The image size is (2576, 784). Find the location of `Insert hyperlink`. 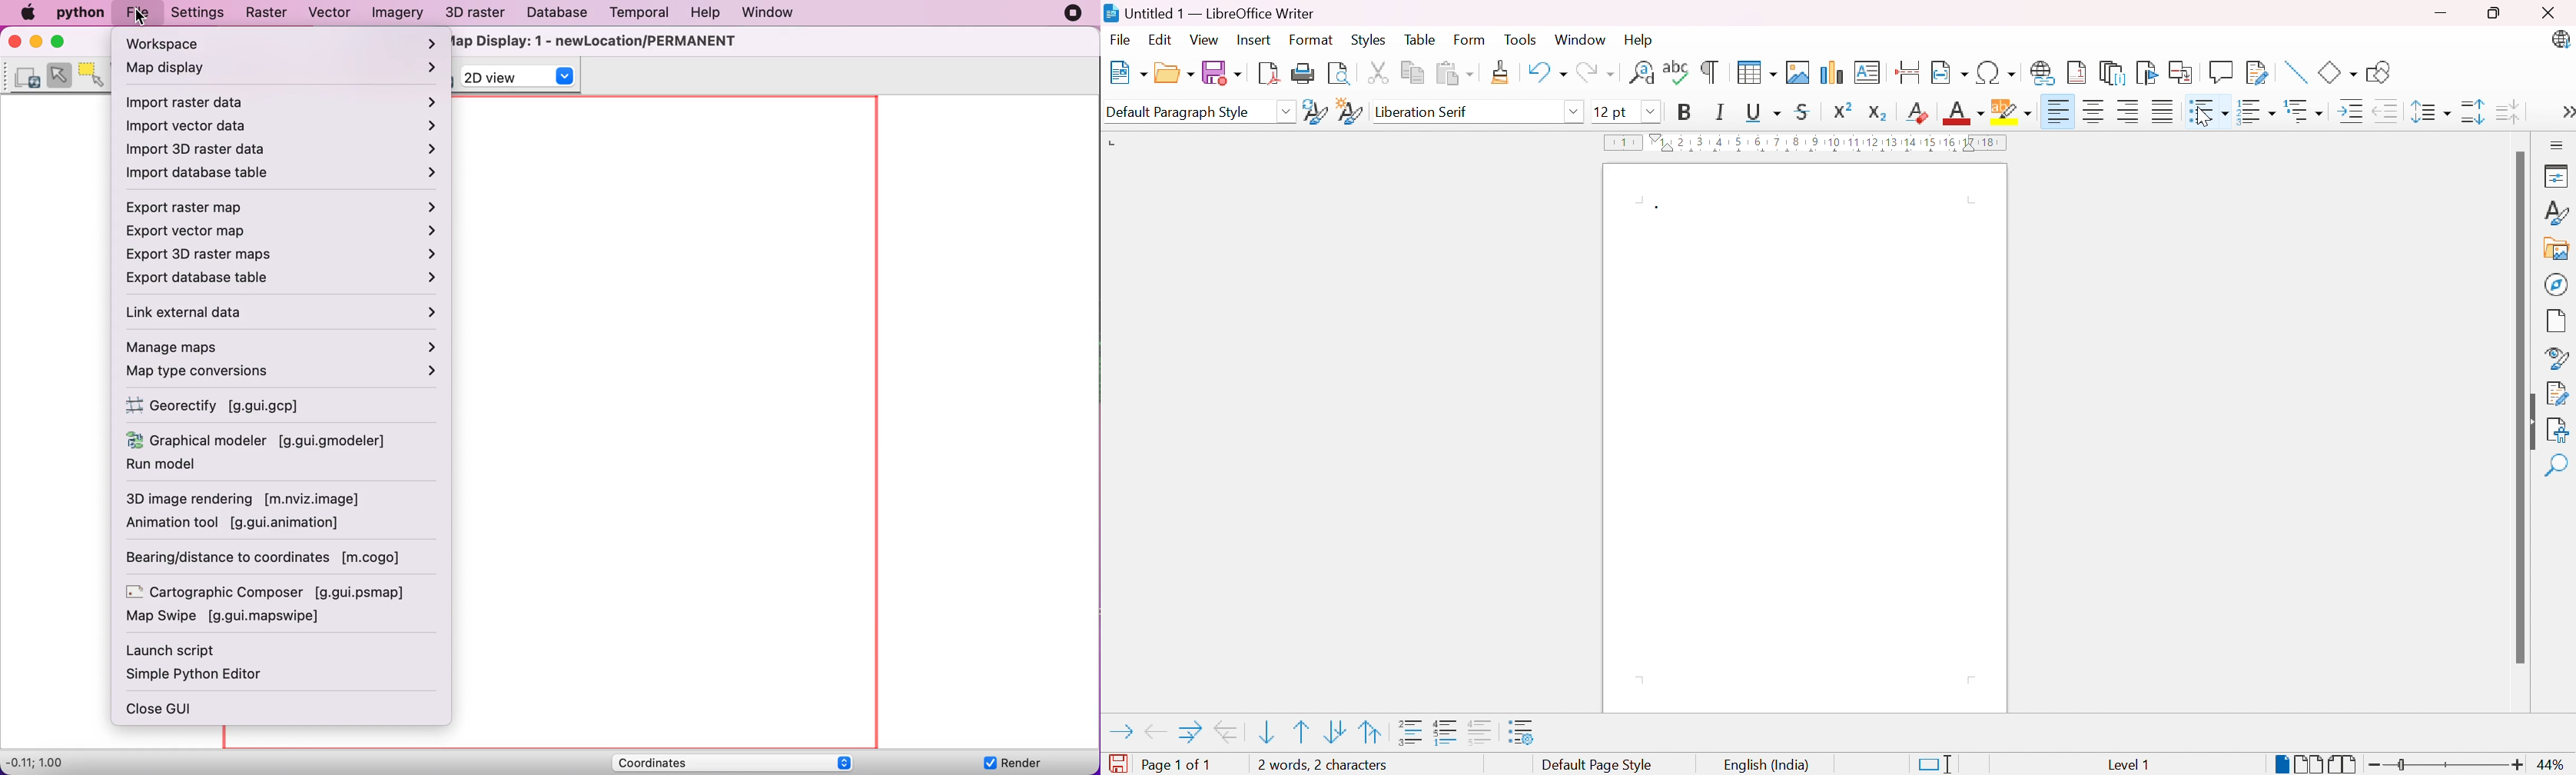

Insert hyperlink is located at coordinates (2043, 74).